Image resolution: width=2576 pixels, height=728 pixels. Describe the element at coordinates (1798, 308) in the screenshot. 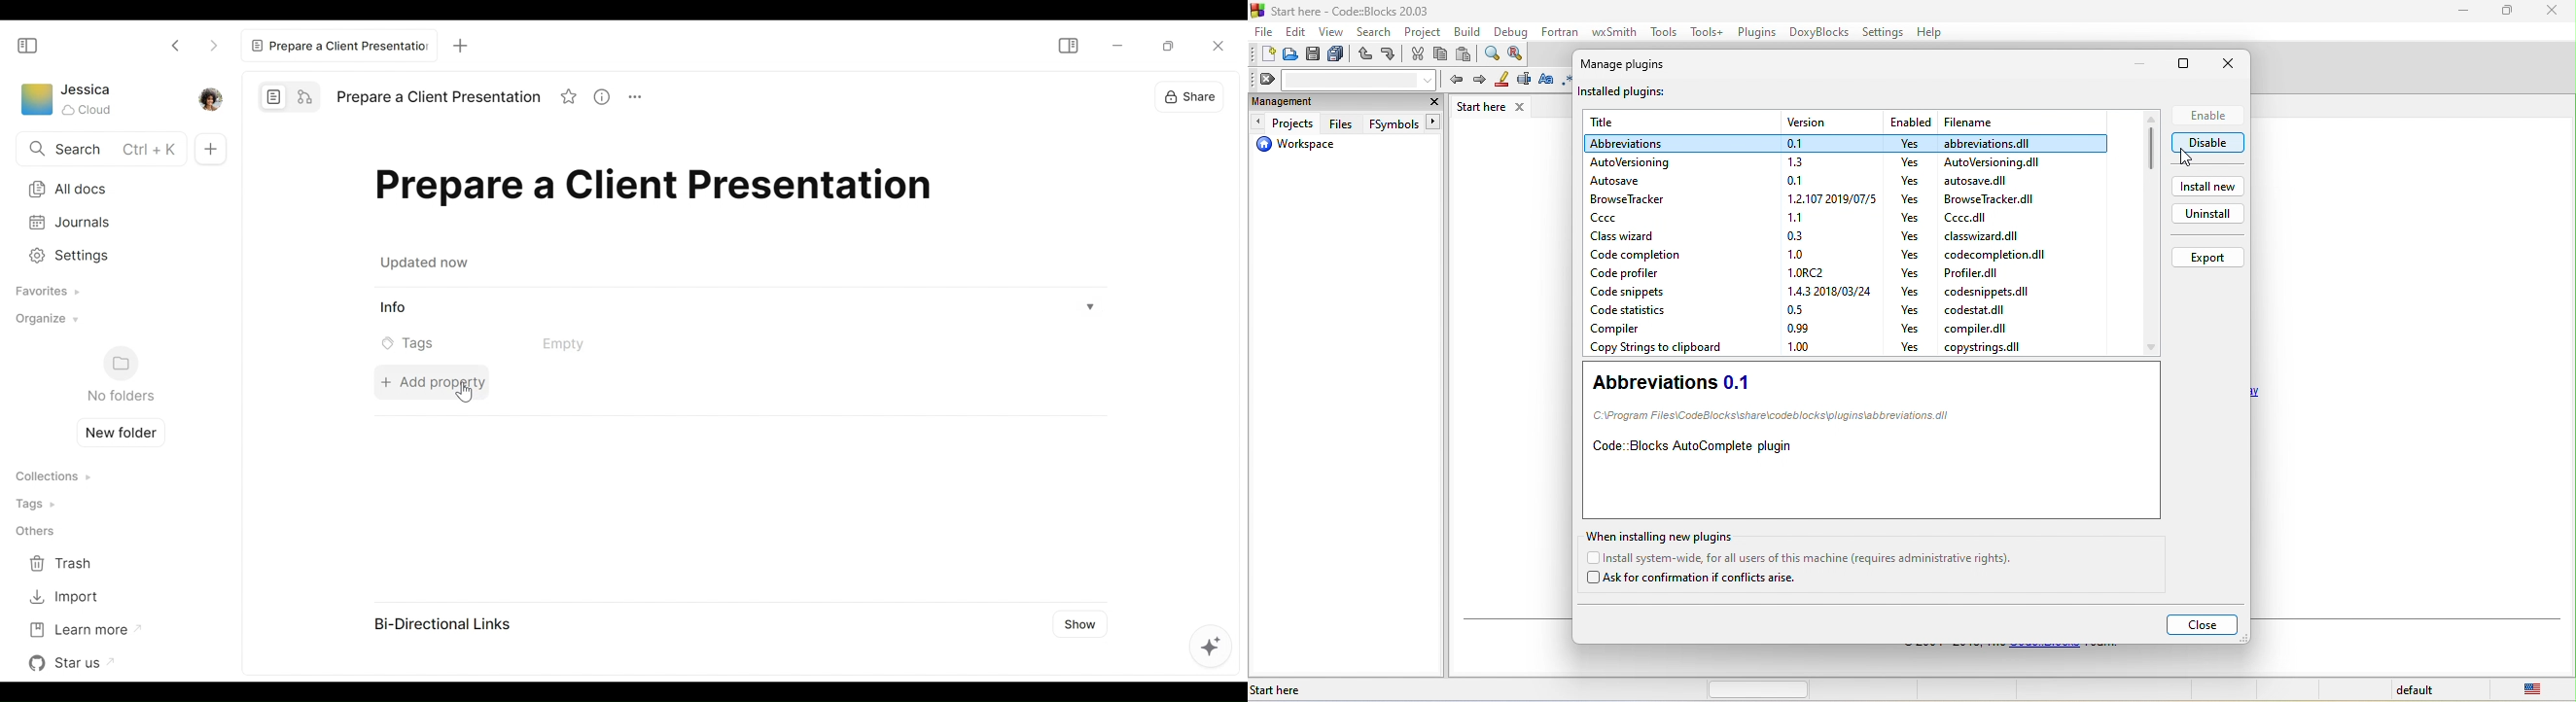

I see `version ` at that location.